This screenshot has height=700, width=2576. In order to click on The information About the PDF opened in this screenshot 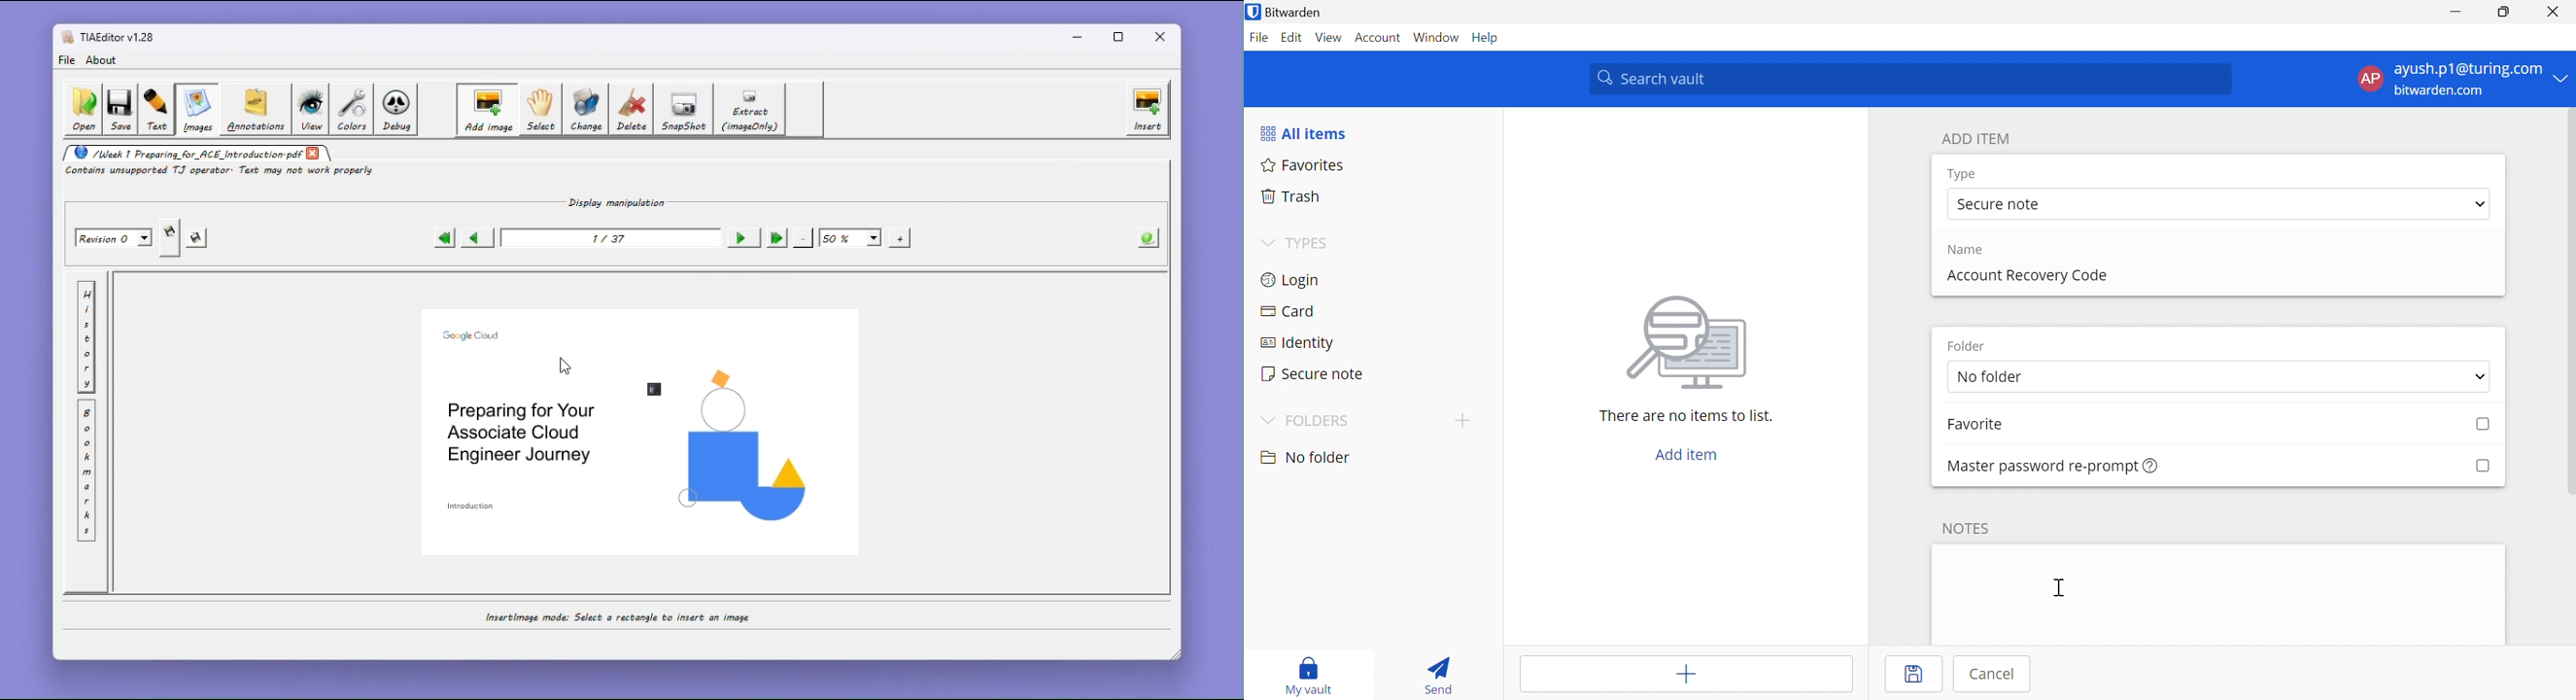, I will do `click(1150, 236)`.